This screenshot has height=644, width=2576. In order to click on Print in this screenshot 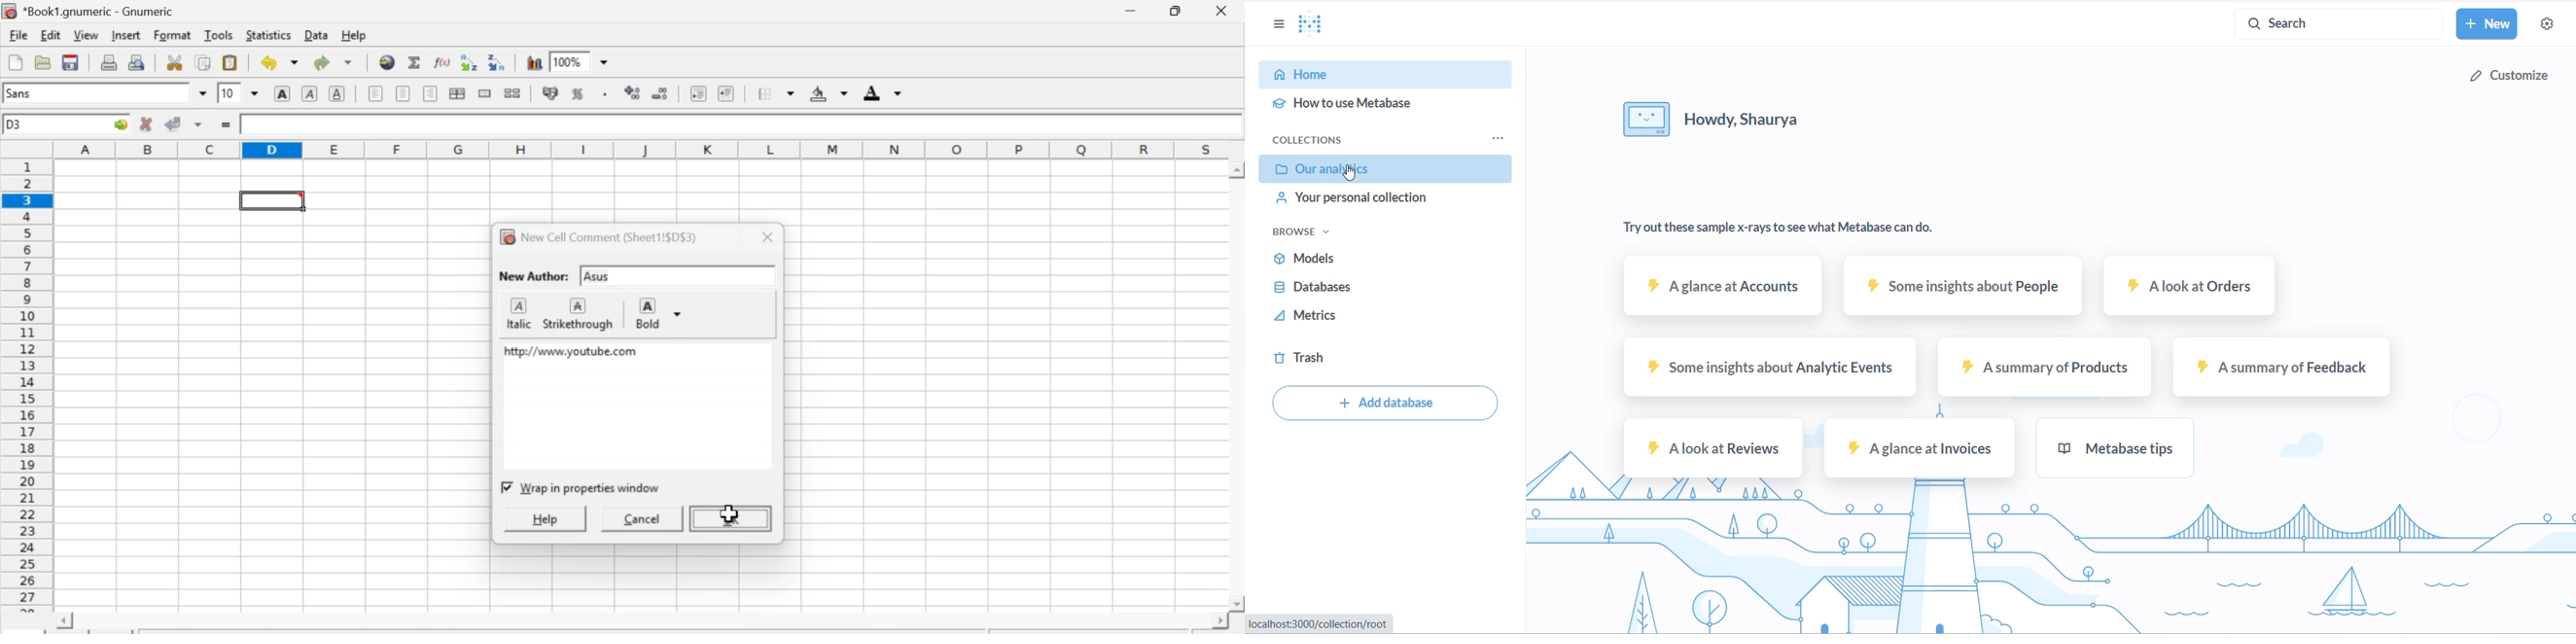, I will do `click(107, 62)`.